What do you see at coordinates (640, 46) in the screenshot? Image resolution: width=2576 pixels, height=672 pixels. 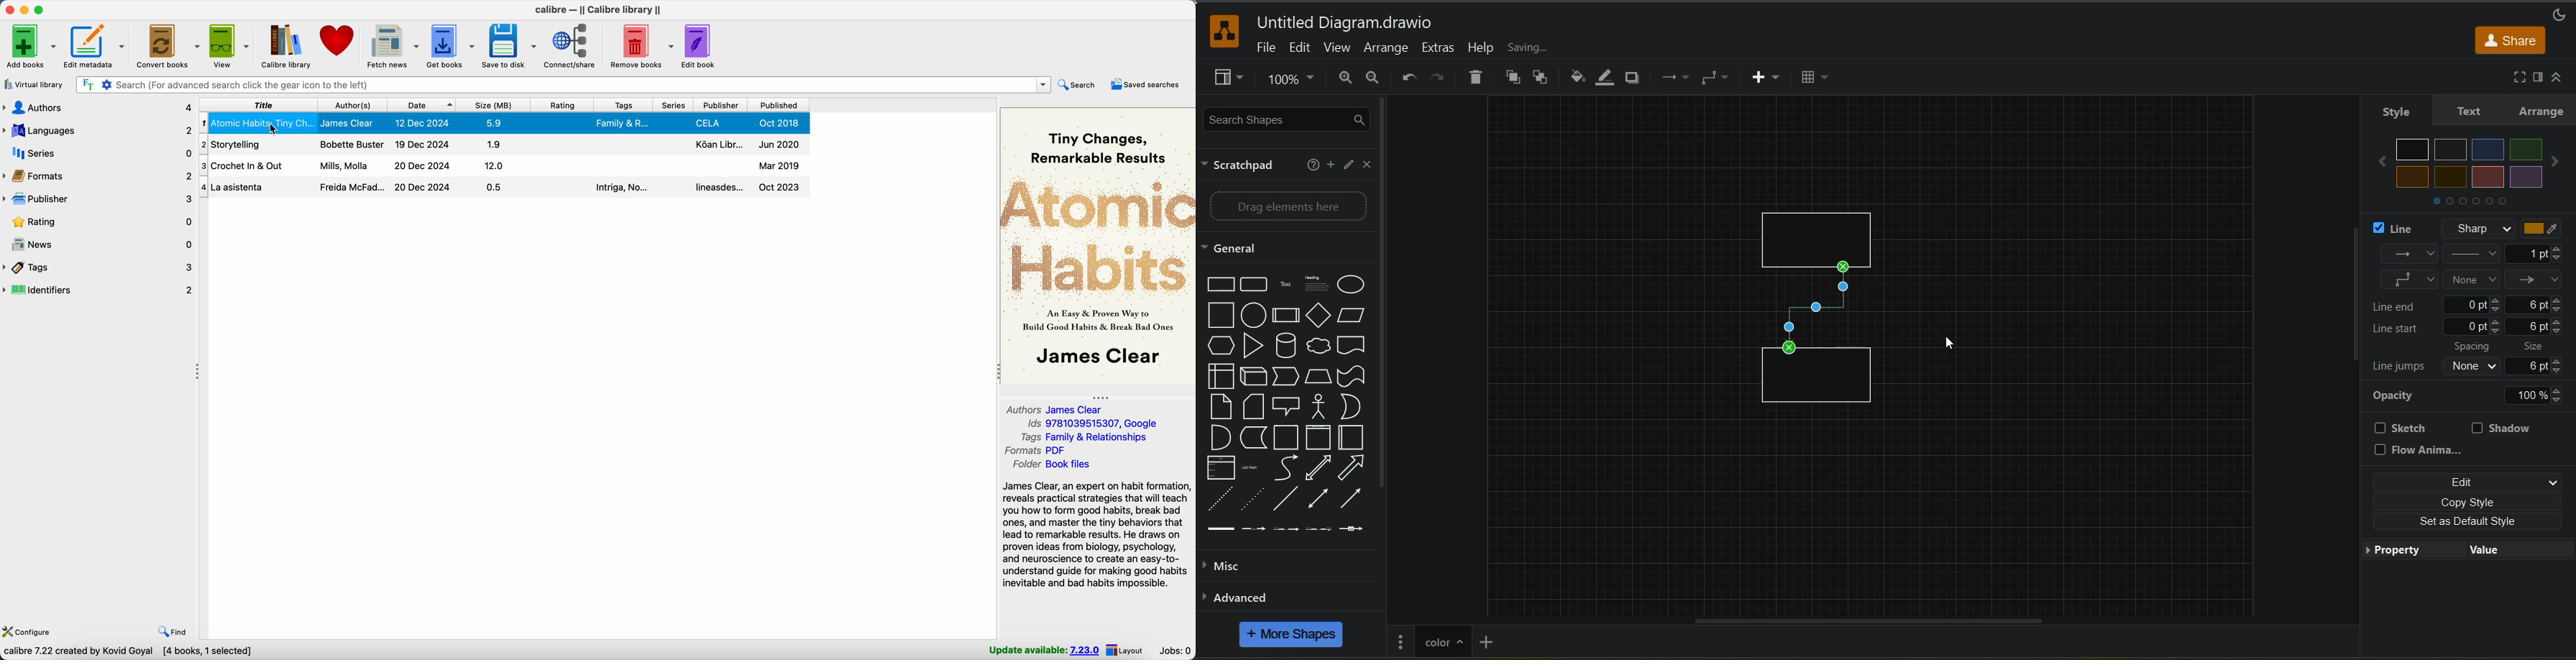 I see `remove books` at bounding box center [640, 46].